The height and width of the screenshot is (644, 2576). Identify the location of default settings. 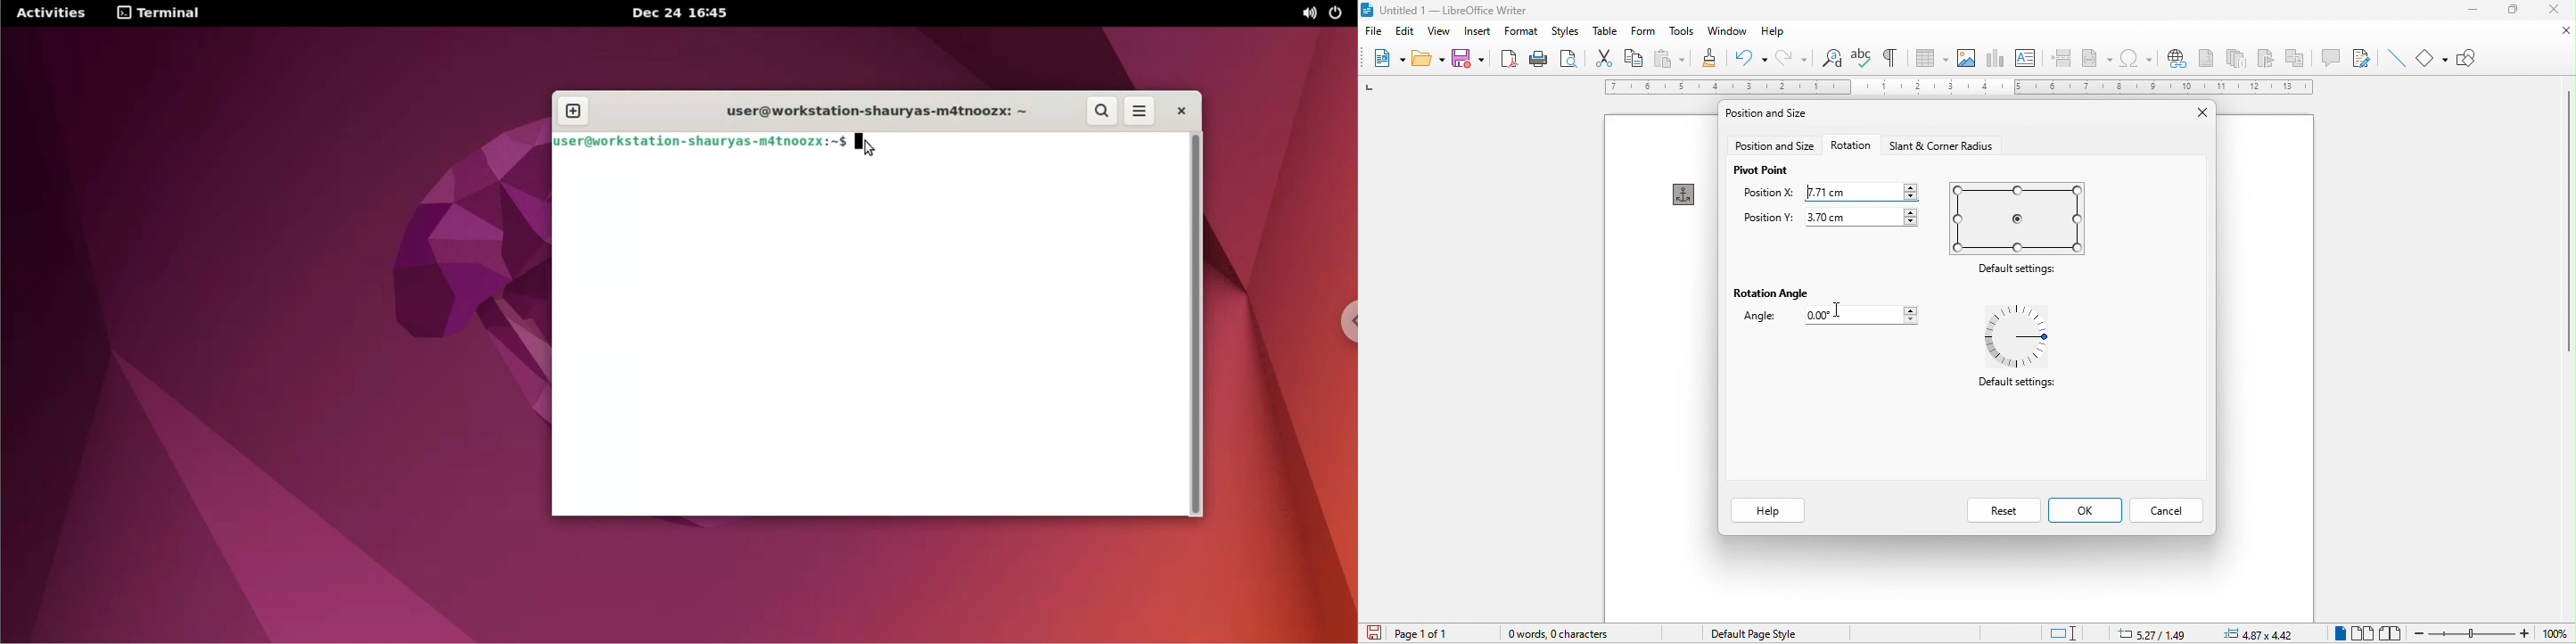
(2020, 268).